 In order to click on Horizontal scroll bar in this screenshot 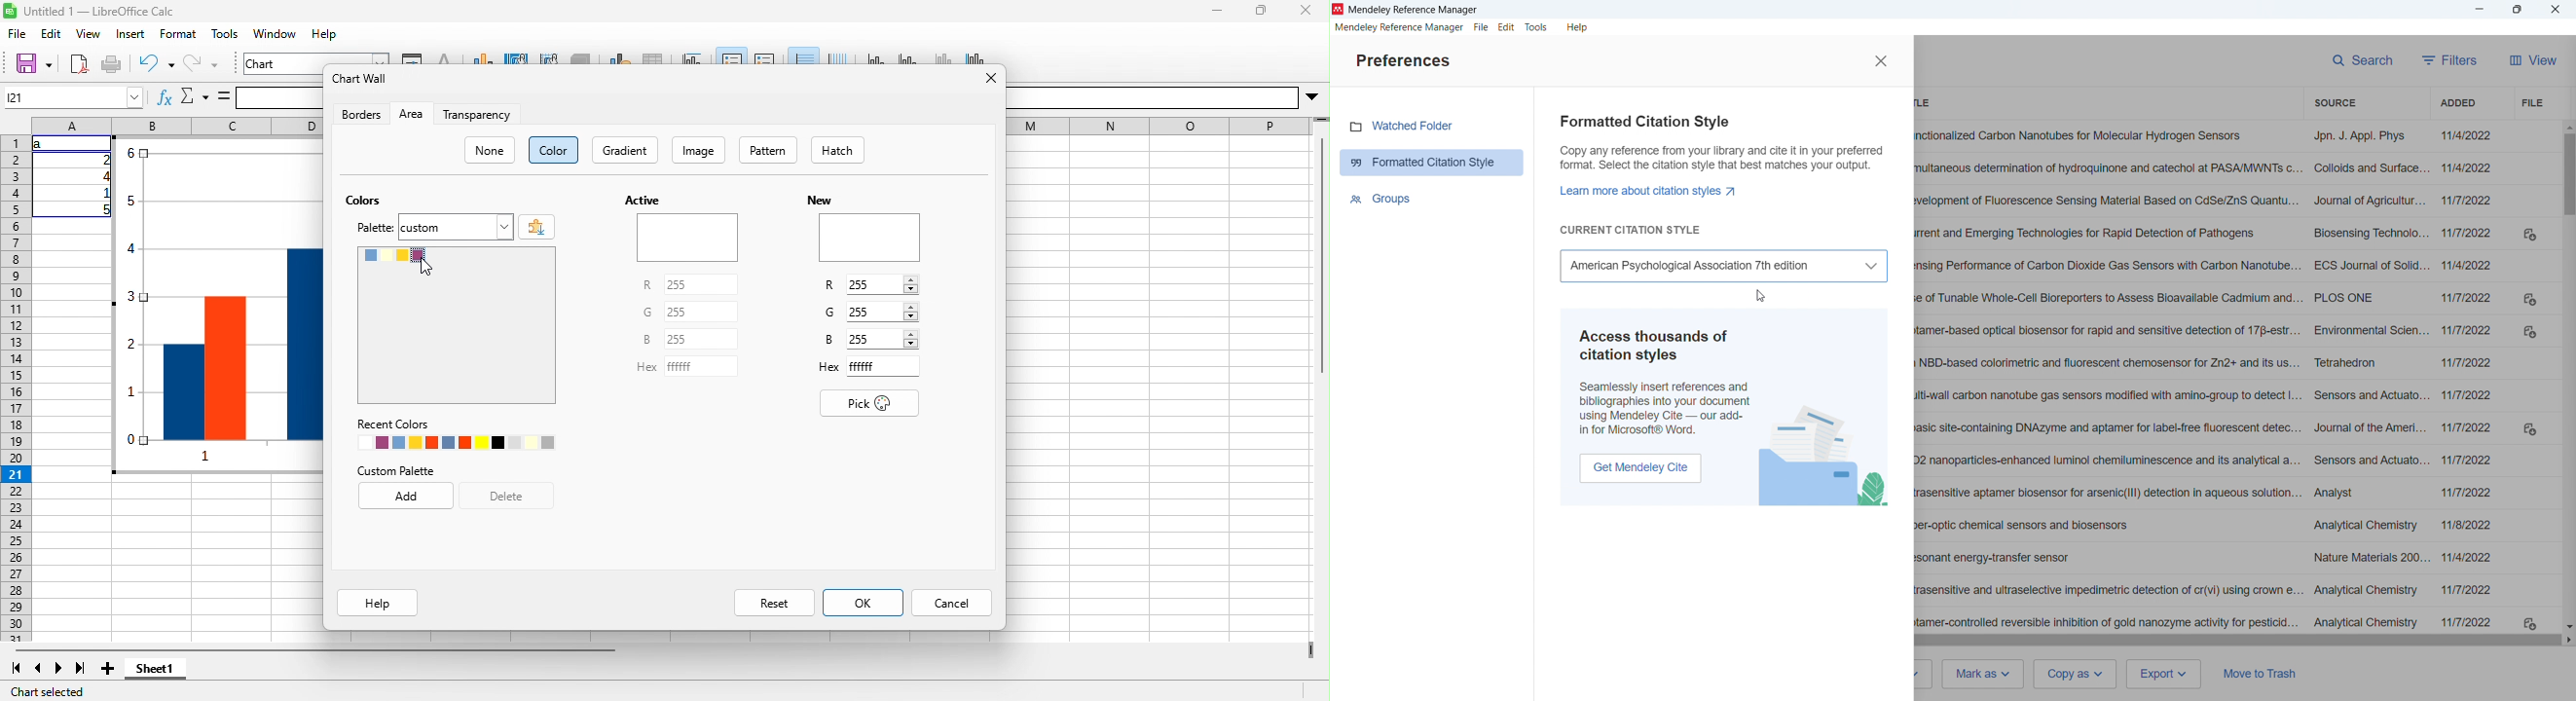, I will do `click(2237, 641)`.